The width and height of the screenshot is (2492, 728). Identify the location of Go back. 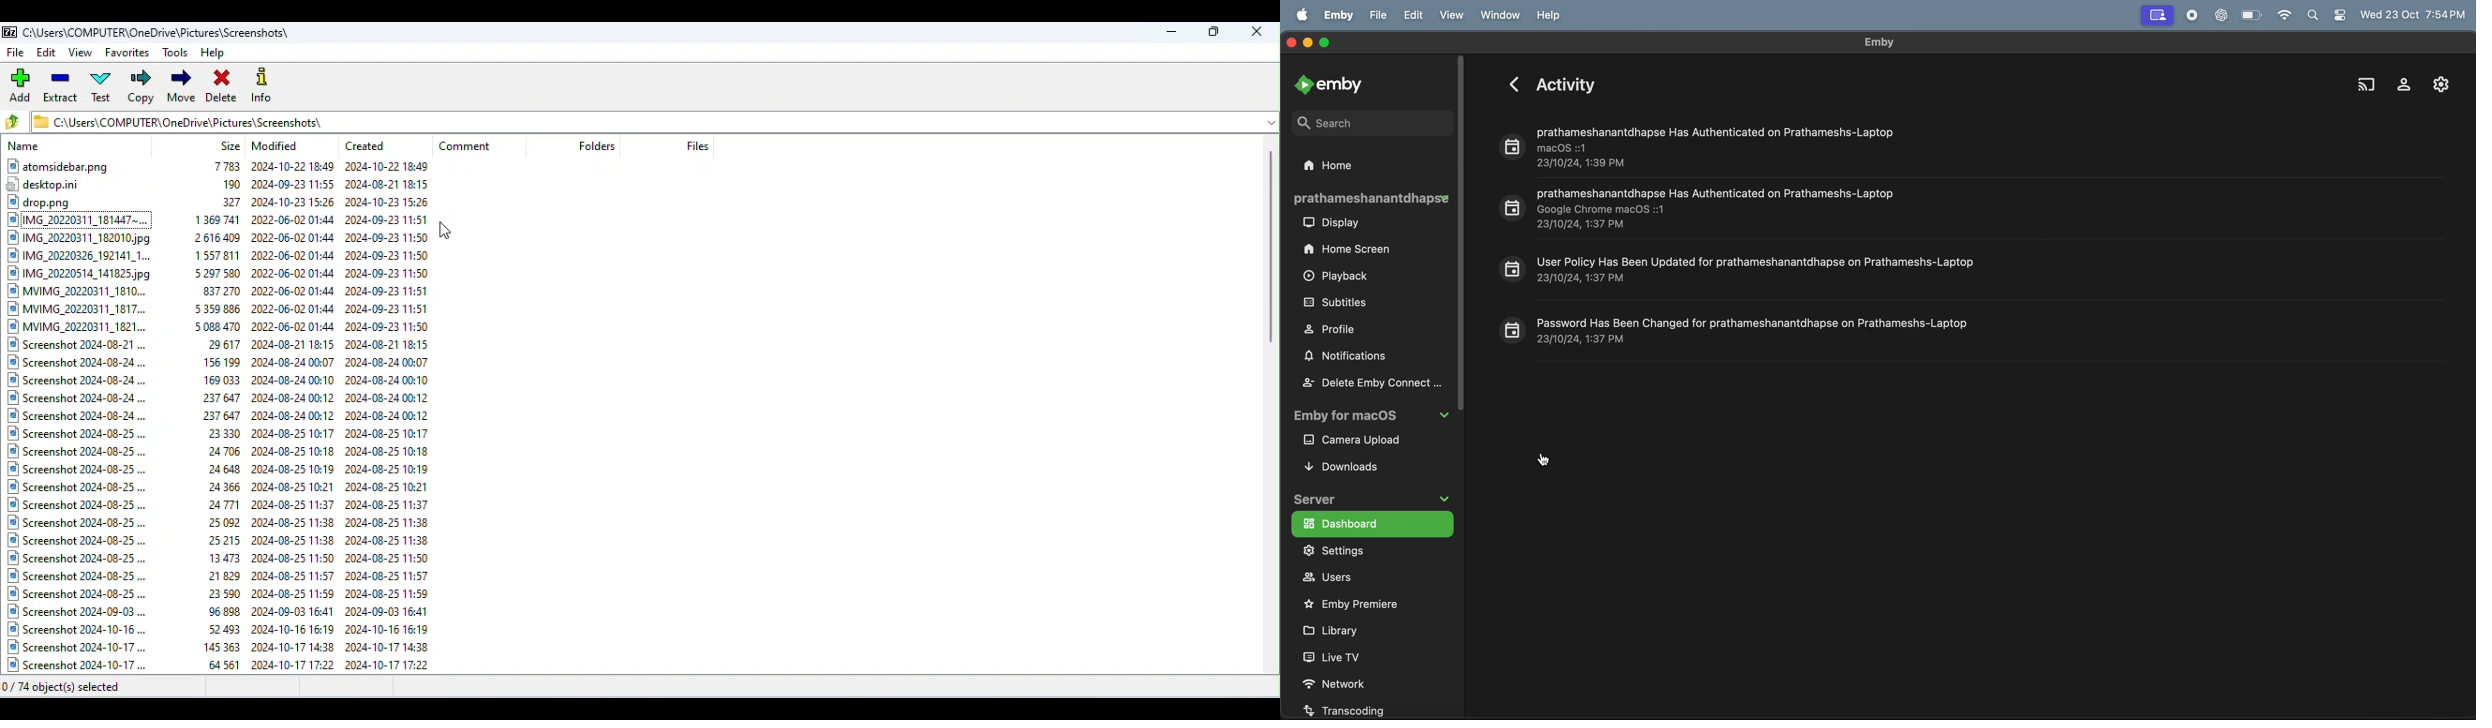
(16, 123).